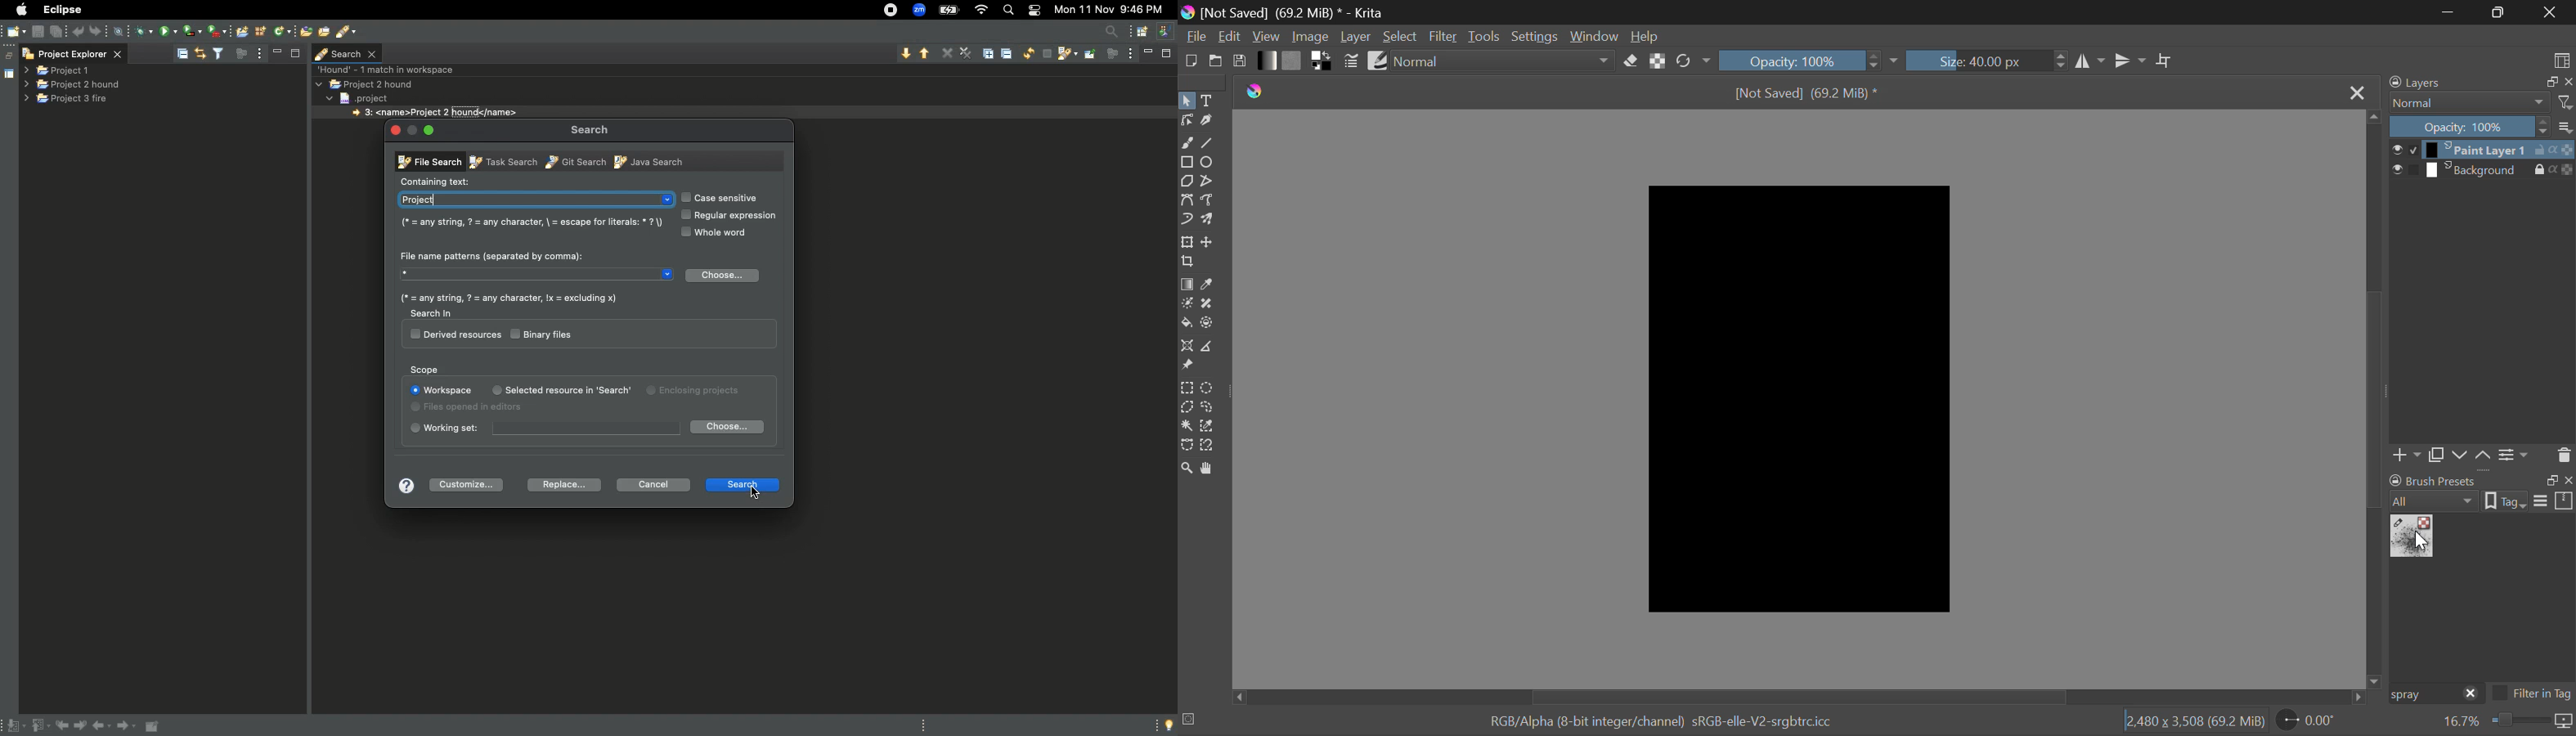 The image size is (2576, 756). Describe the element at coordinates (218, 30) in the screenshot. I see `run last tool` at that location.